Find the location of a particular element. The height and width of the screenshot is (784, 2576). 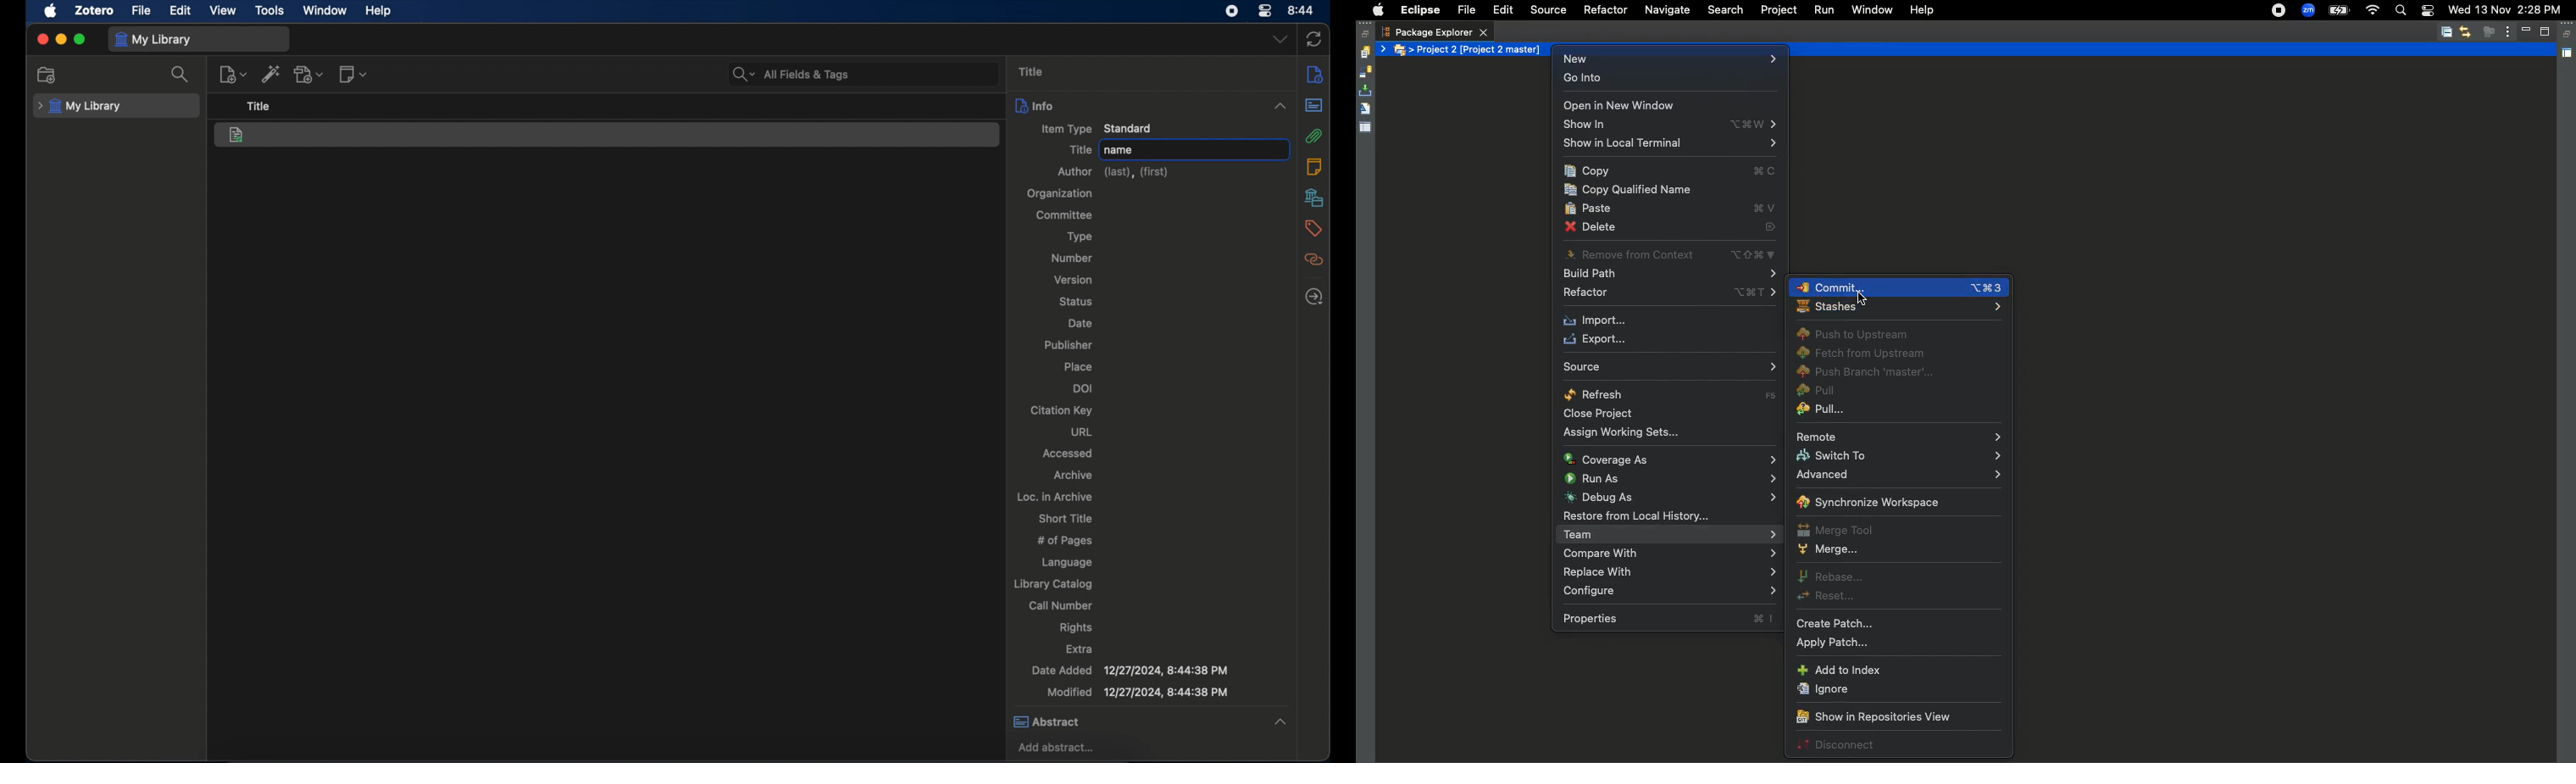

Merge is located at coordinates (1828, 550).